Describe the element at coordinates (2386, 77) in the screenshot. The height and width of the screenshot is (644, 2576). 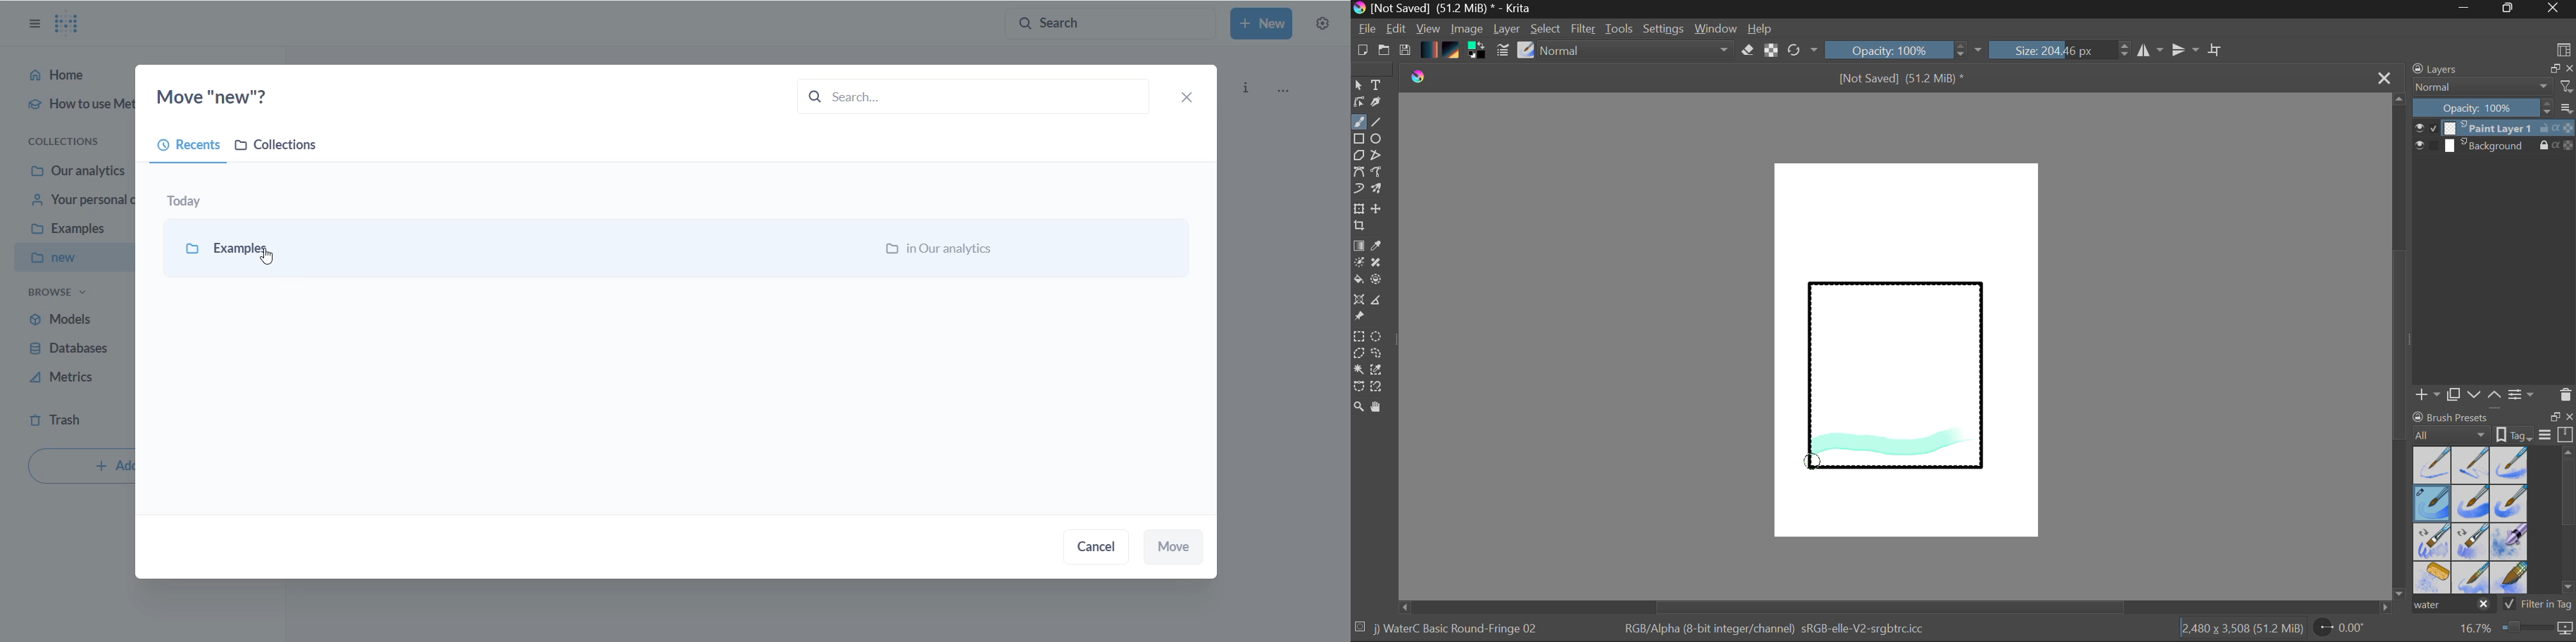
I see `Close` at that location.